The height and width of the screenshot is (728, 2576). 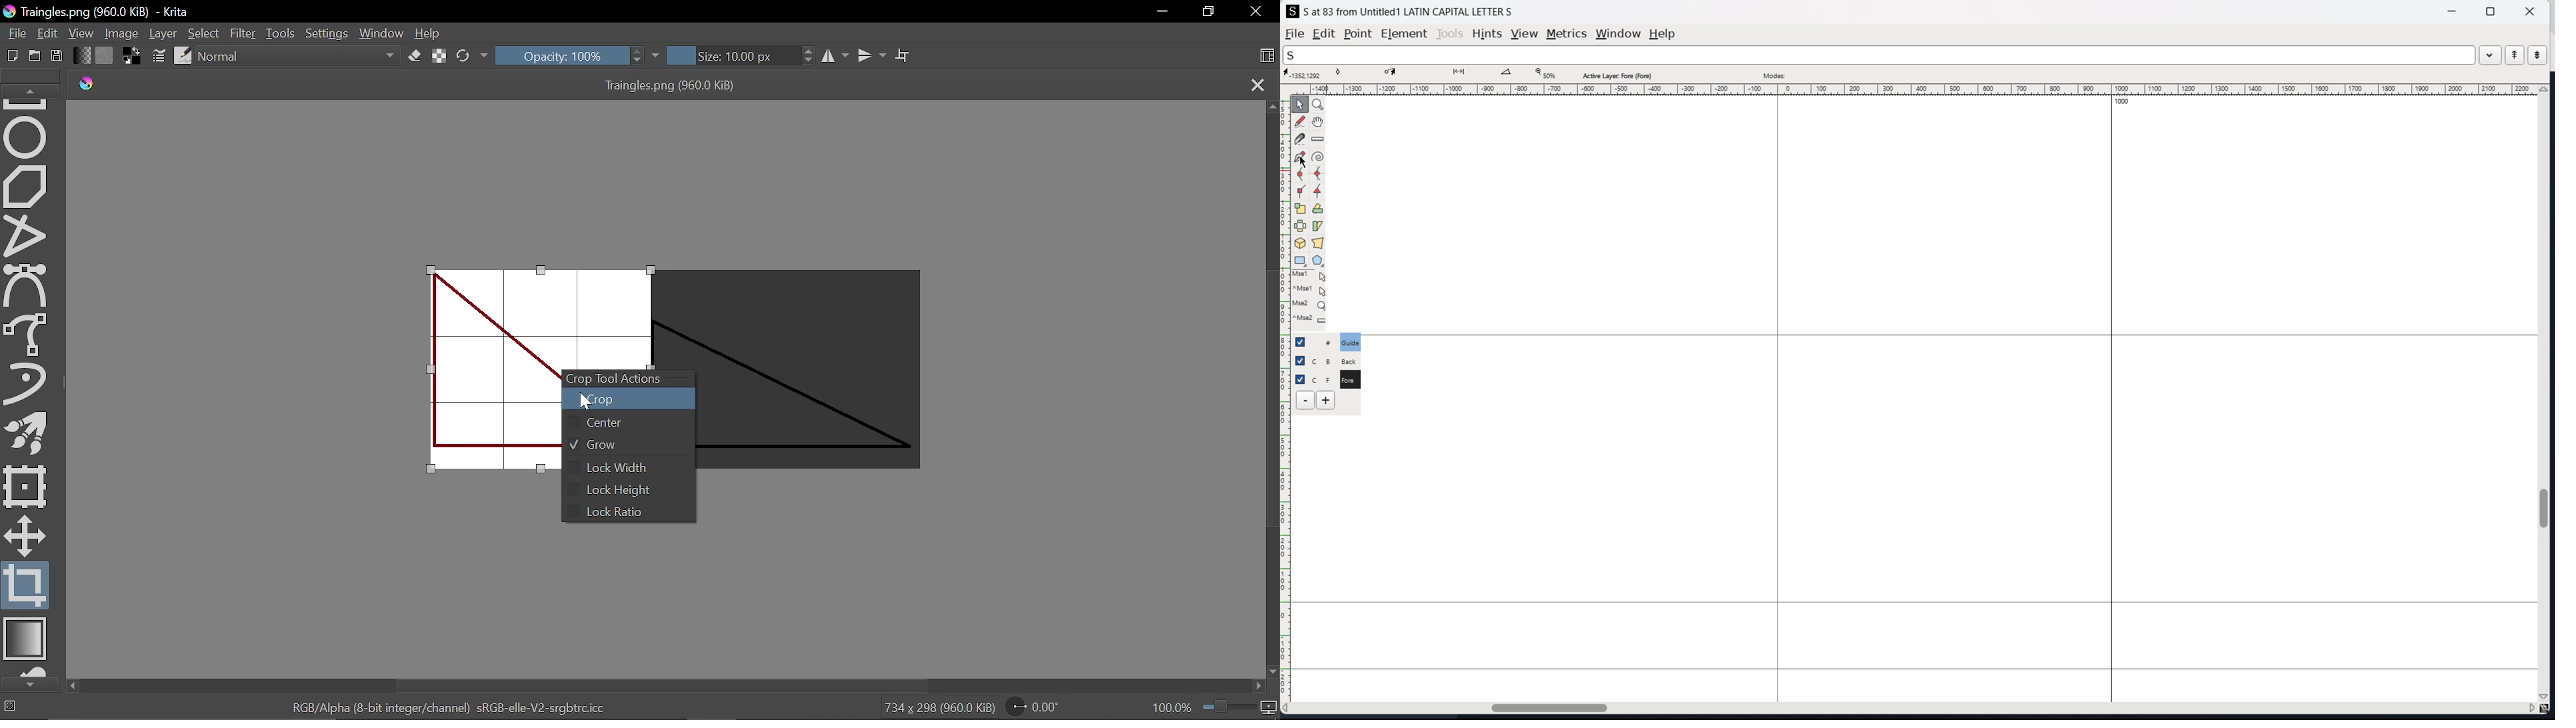 I want to click on checkbox, so click(x=1304, y=341).